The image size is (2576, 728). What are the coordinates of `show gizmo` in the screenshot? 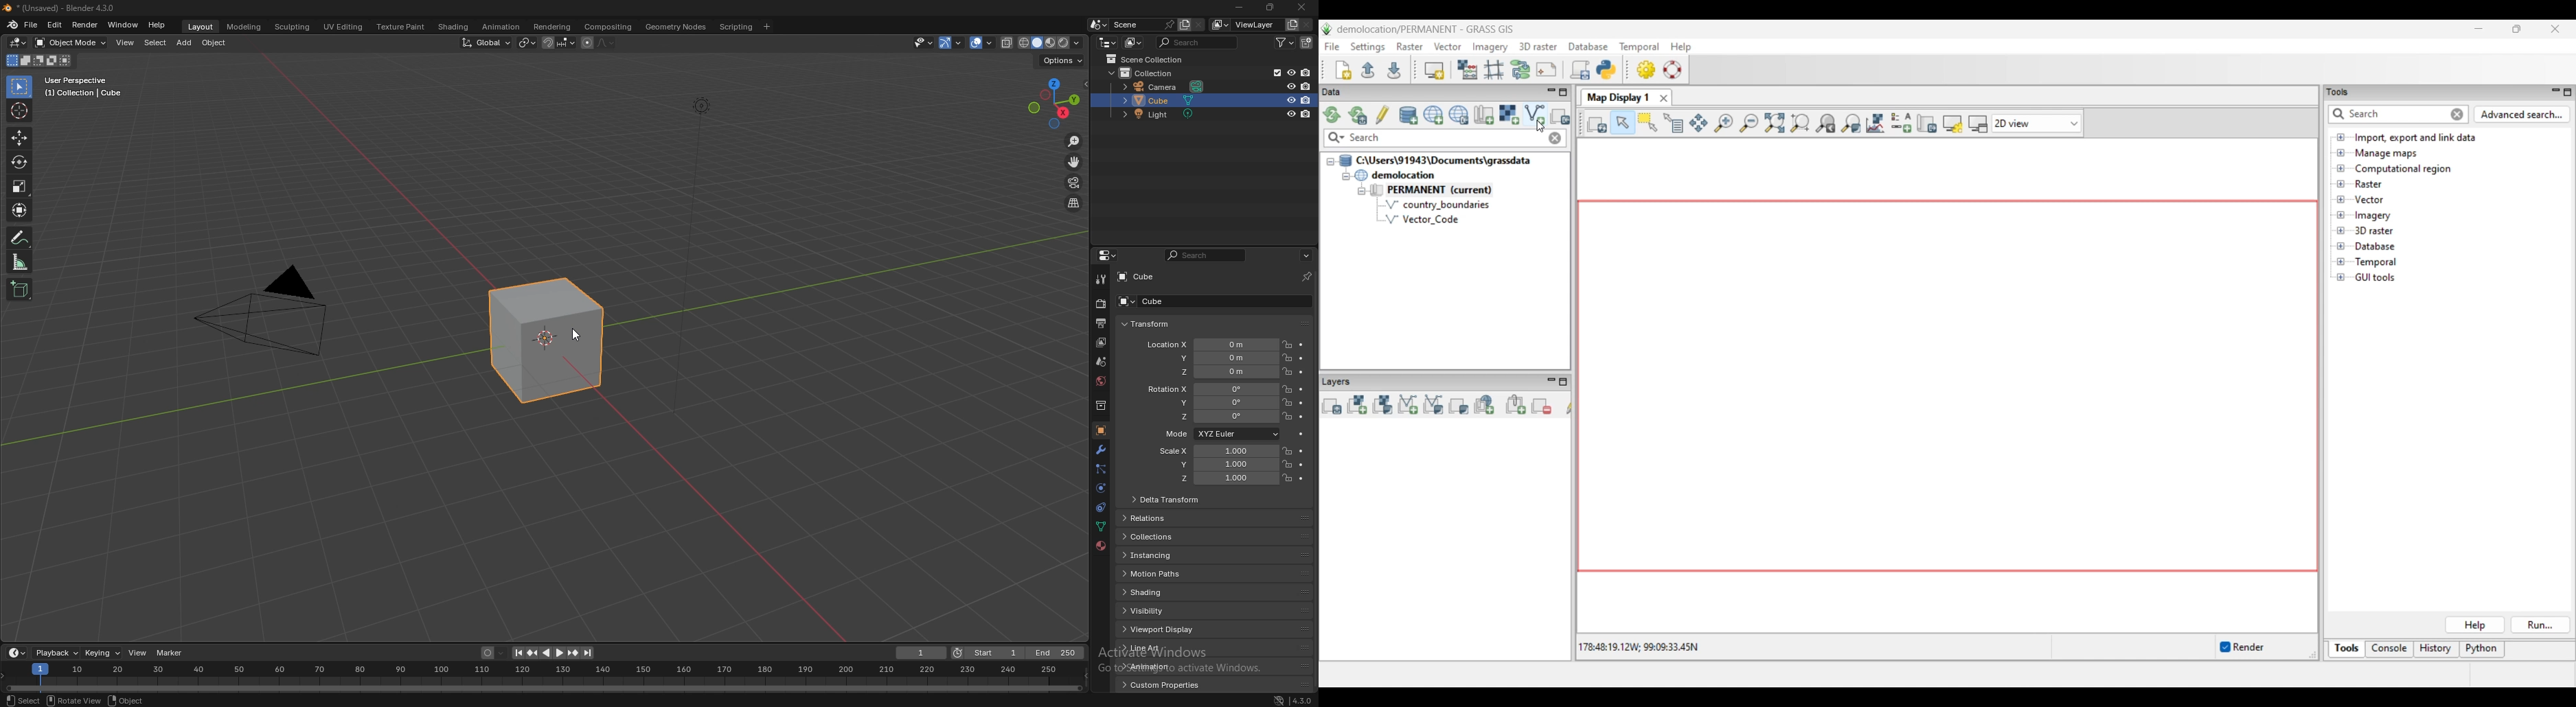 It's located at (953, 43).